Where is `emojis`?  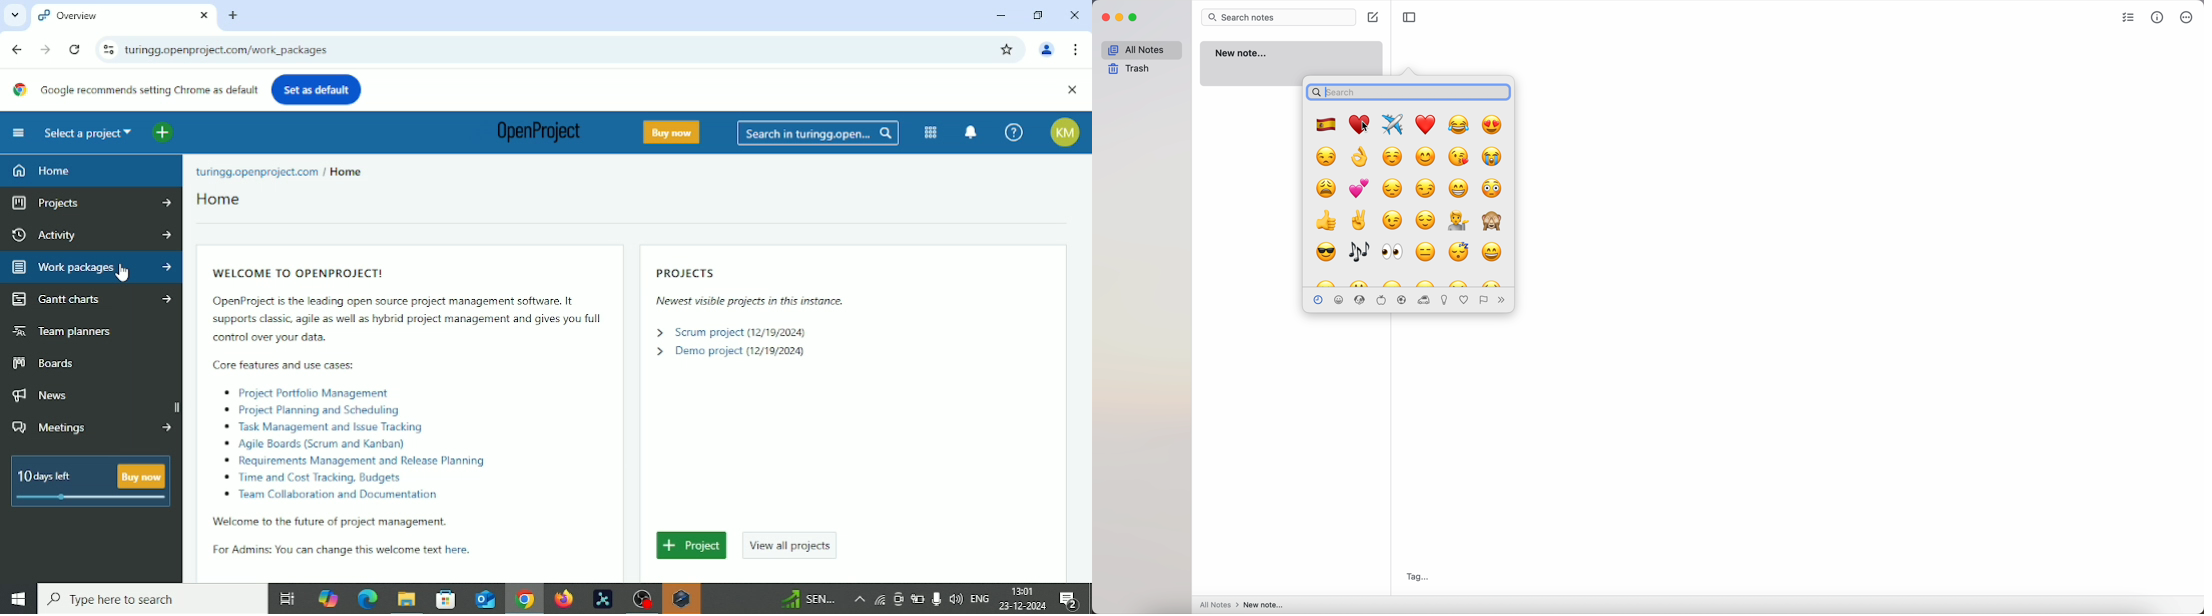 emojis is located at coordinates (1402, 300).